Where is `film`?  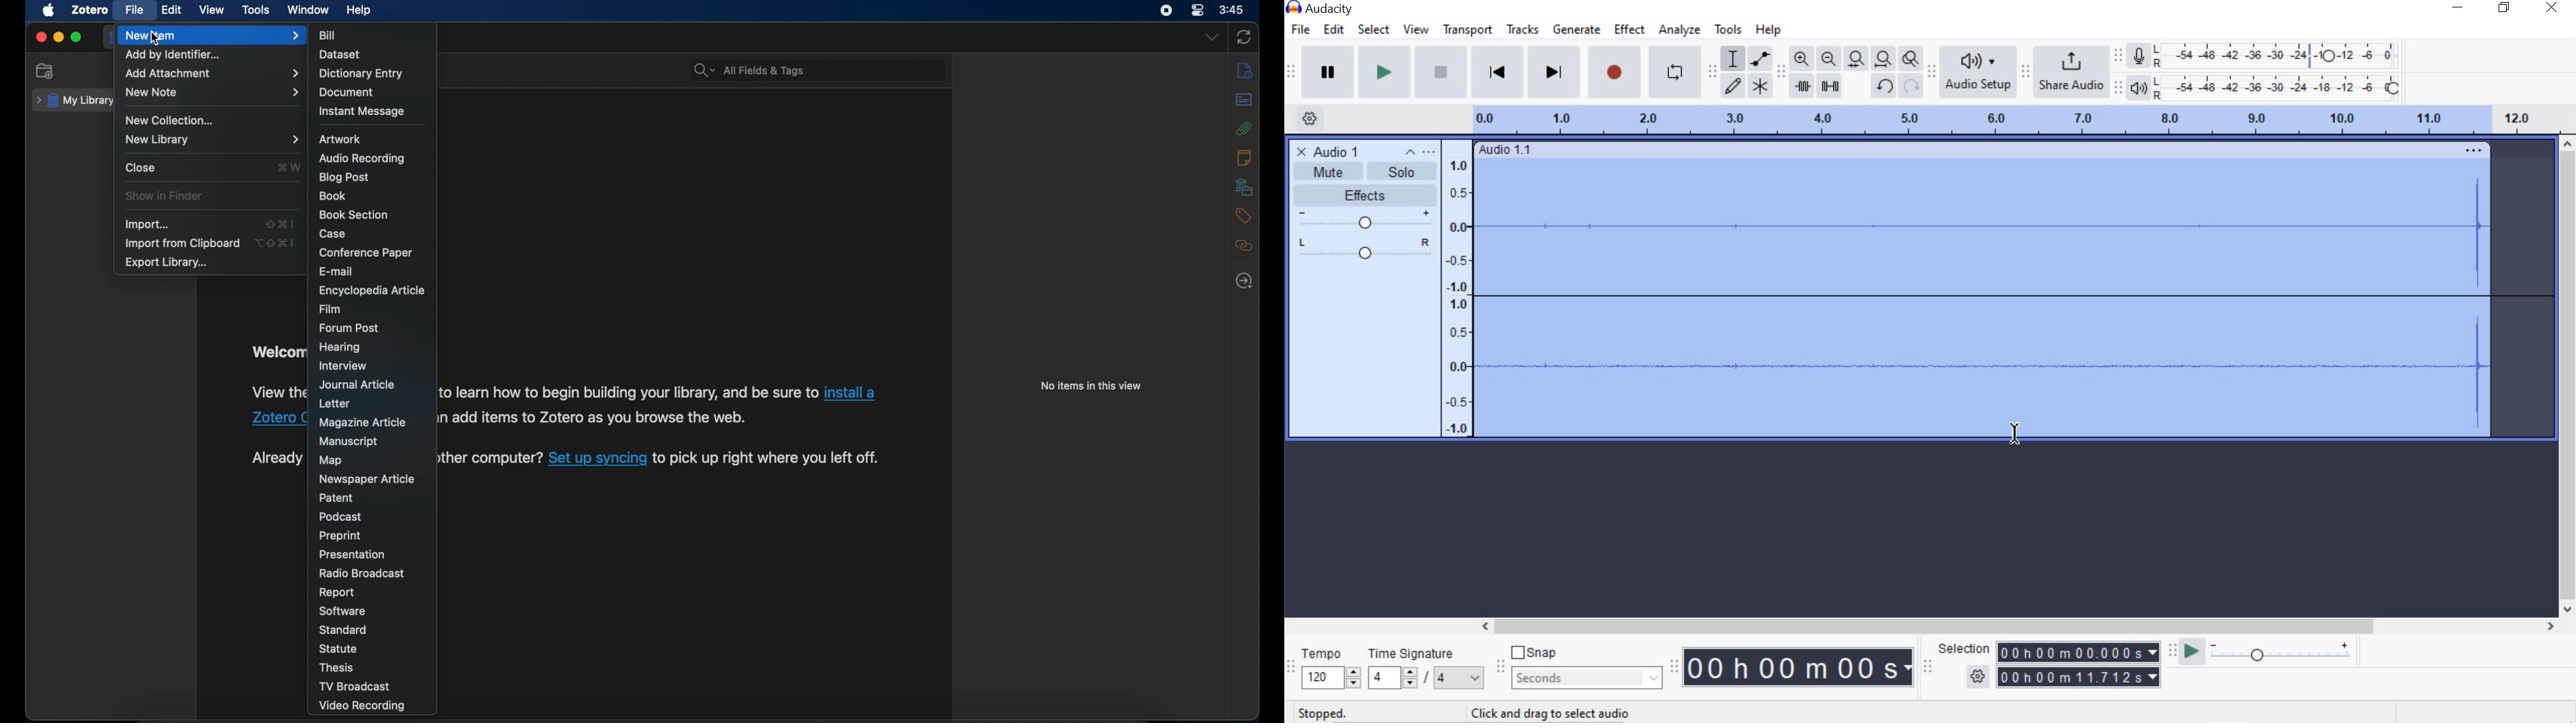 film is located at coordinates (334, 309).